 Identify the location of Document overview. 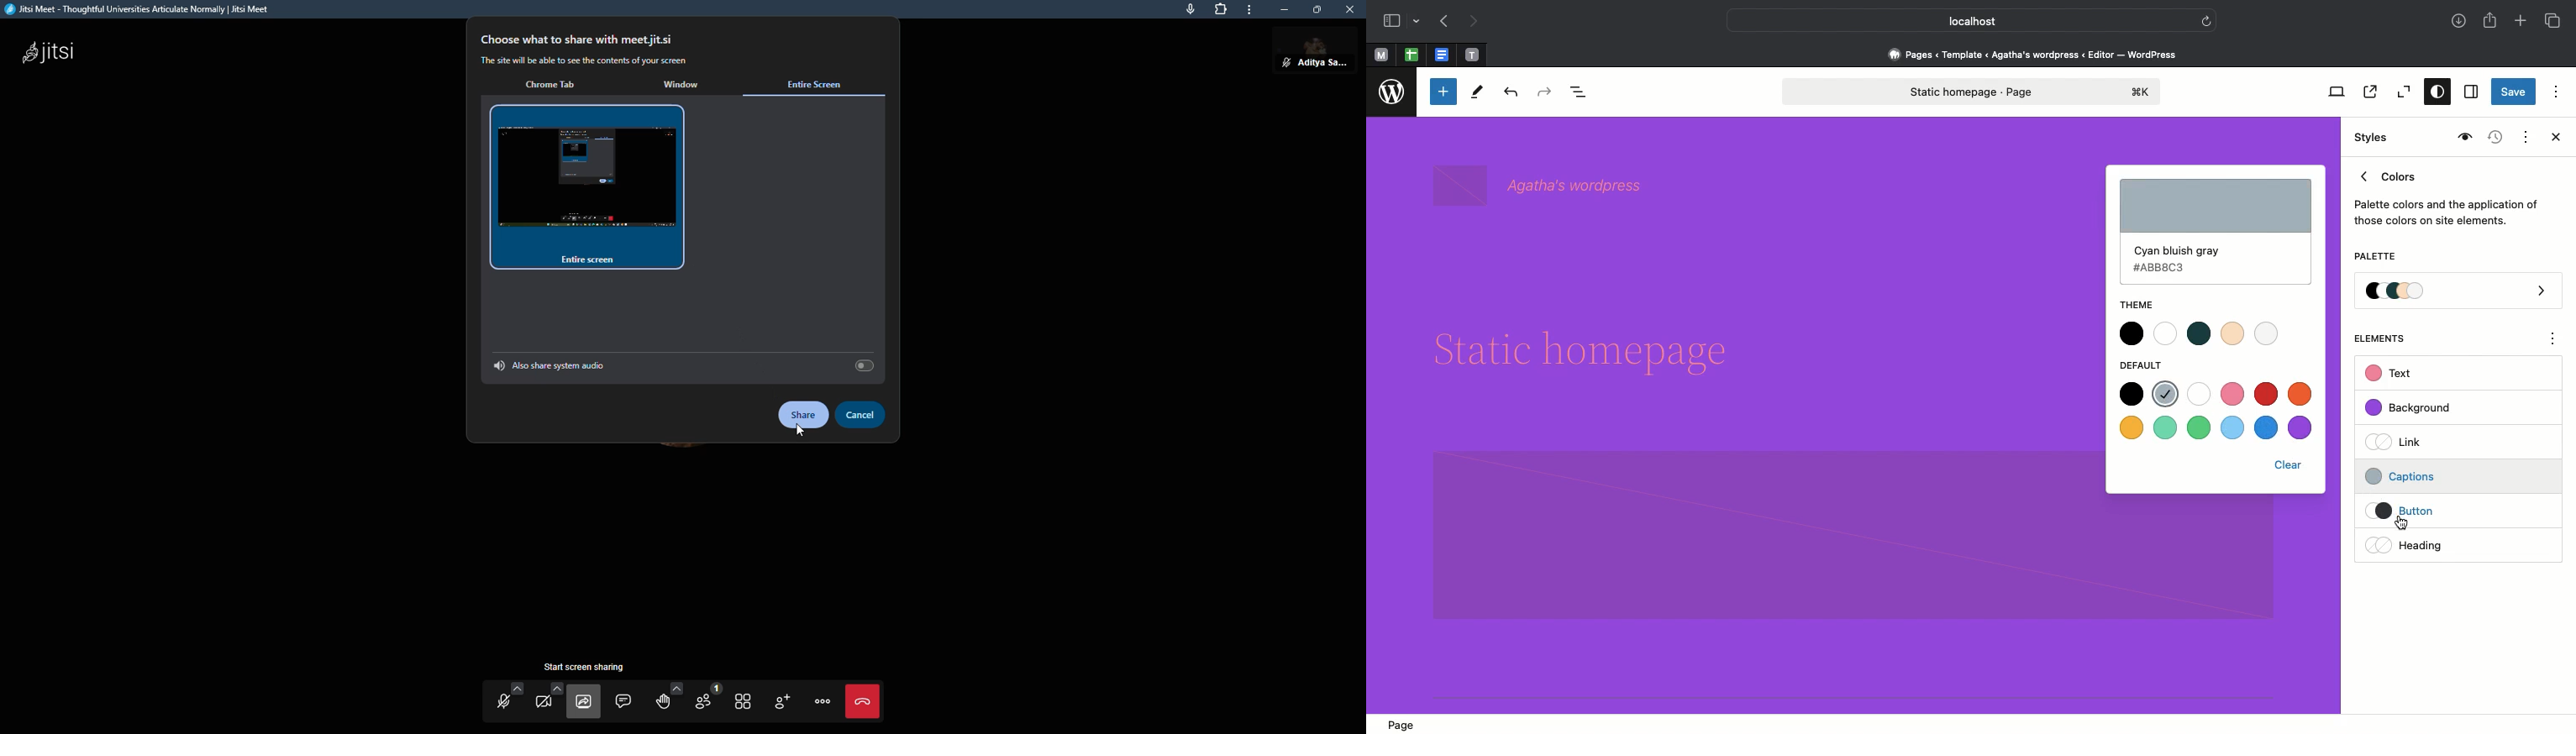
(1582, 93).